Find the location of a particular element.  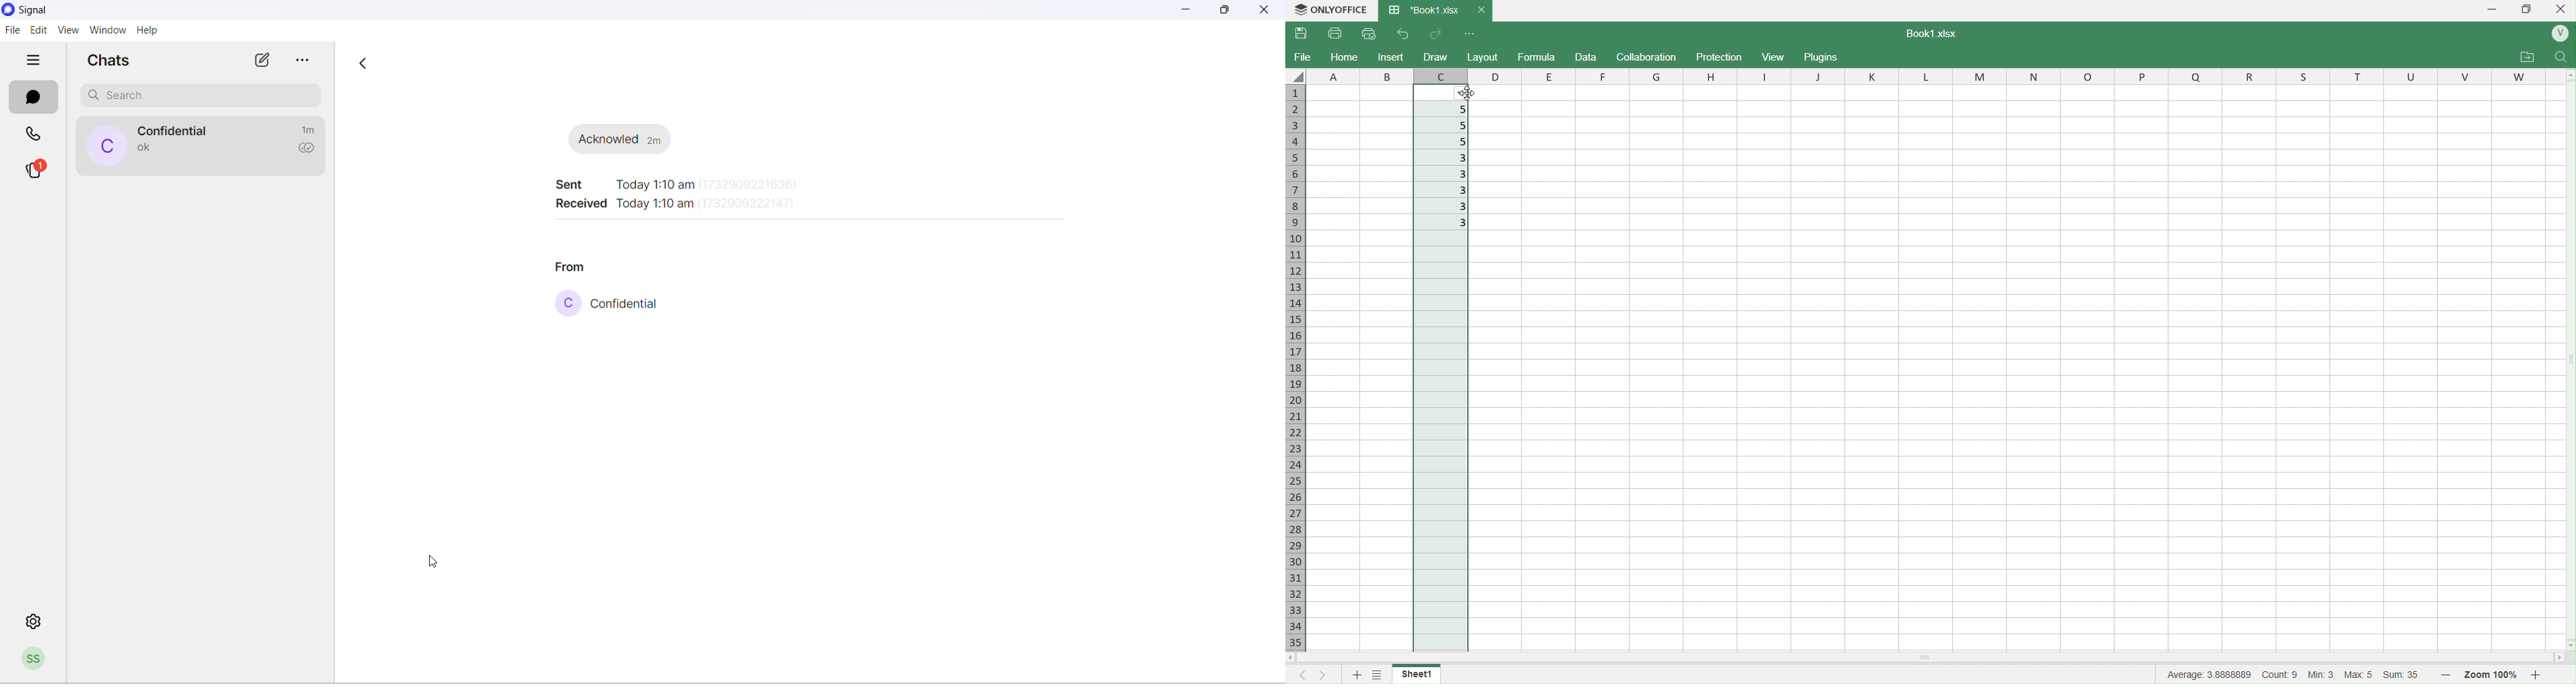

stories is located at coordinates (37, 171).